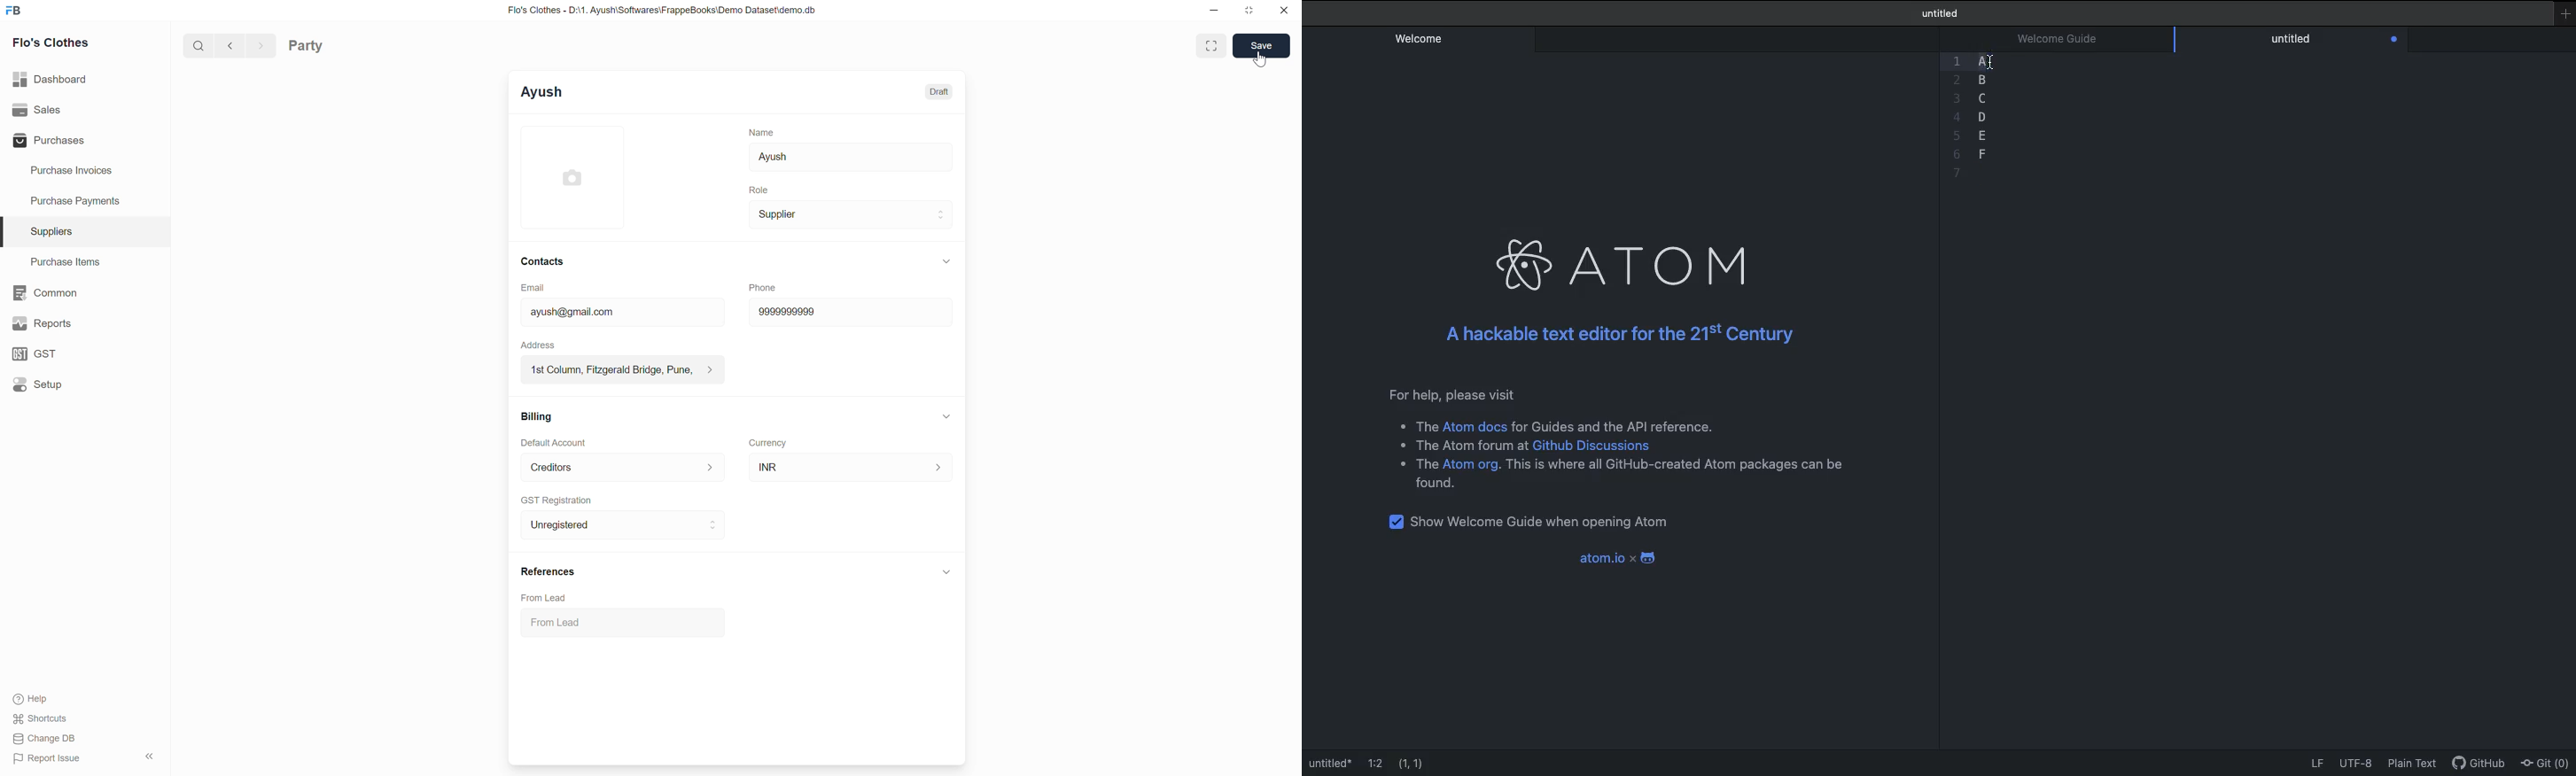  Describe the element at coordinates (84, 140) in the screenshot. I see `Purchases` at that location.